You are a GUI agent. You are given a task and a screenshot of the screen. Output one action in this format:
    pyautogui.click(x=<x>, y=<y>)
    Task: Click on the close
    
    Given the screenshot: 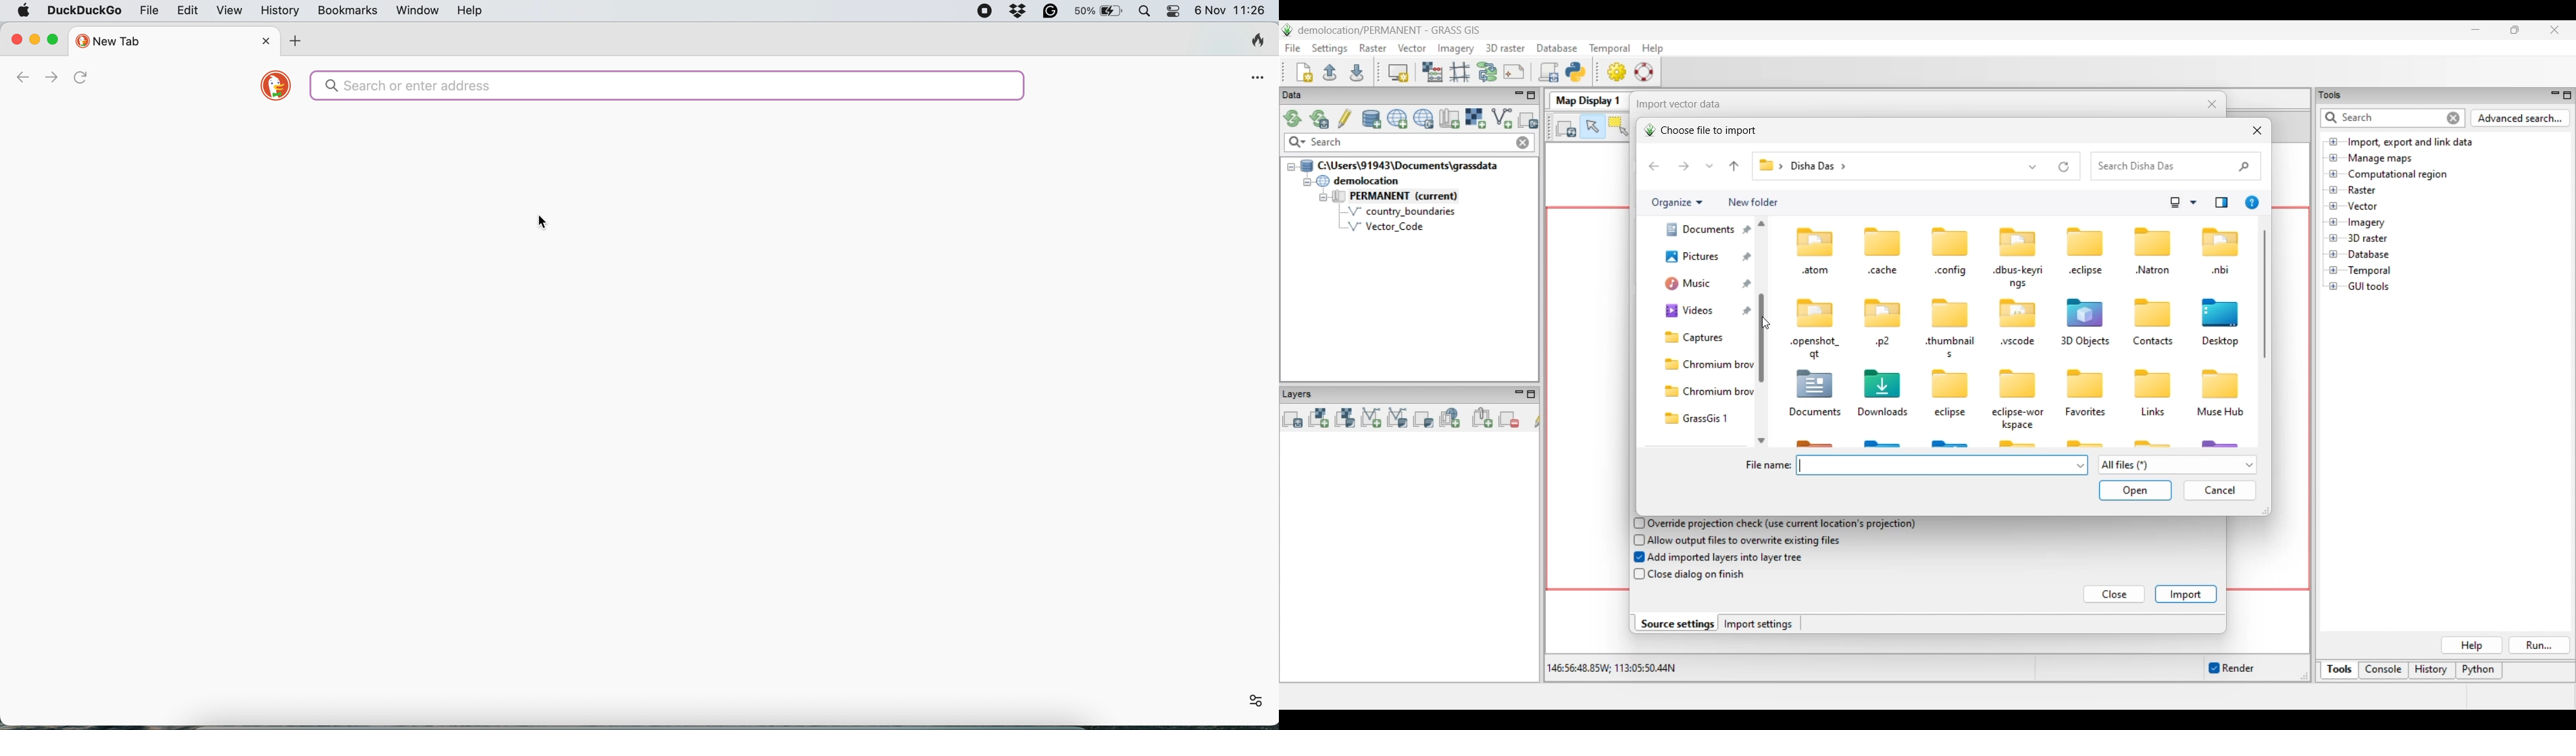 What is the action you would take?
    pyautogui.click(x=16, y=40)
    